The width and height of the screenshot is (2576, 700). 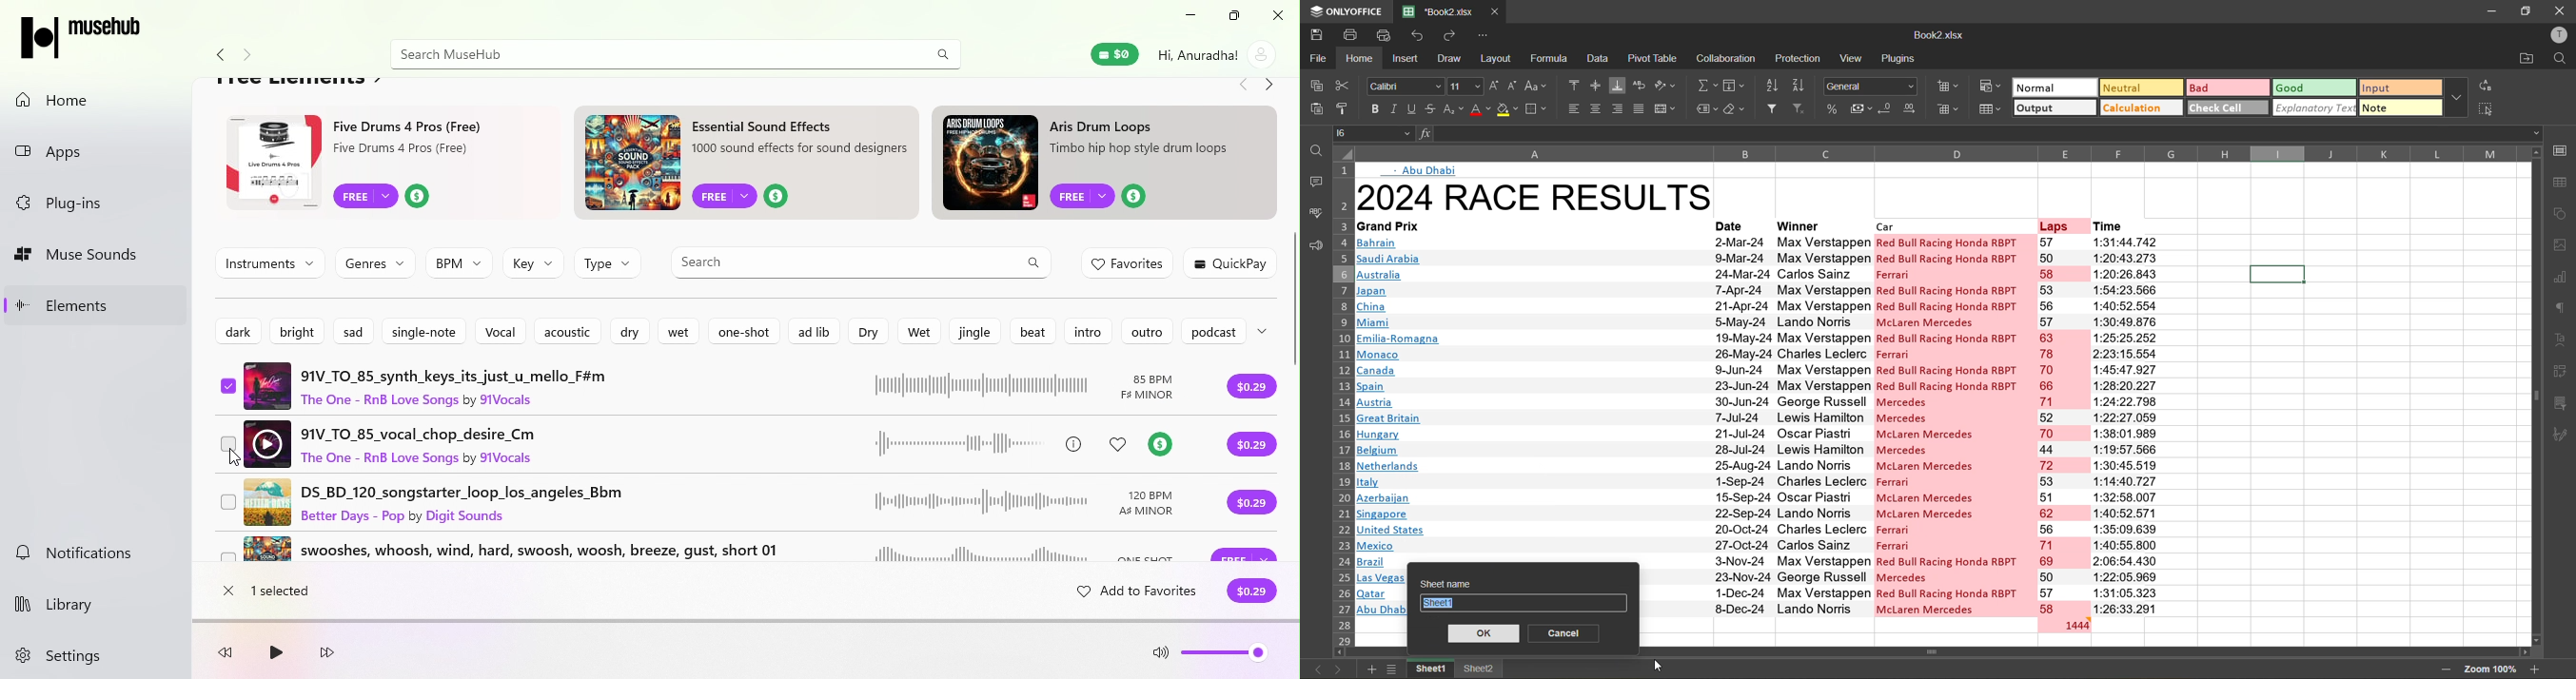 I want to click on quick print, so click(x=1388, y=36).